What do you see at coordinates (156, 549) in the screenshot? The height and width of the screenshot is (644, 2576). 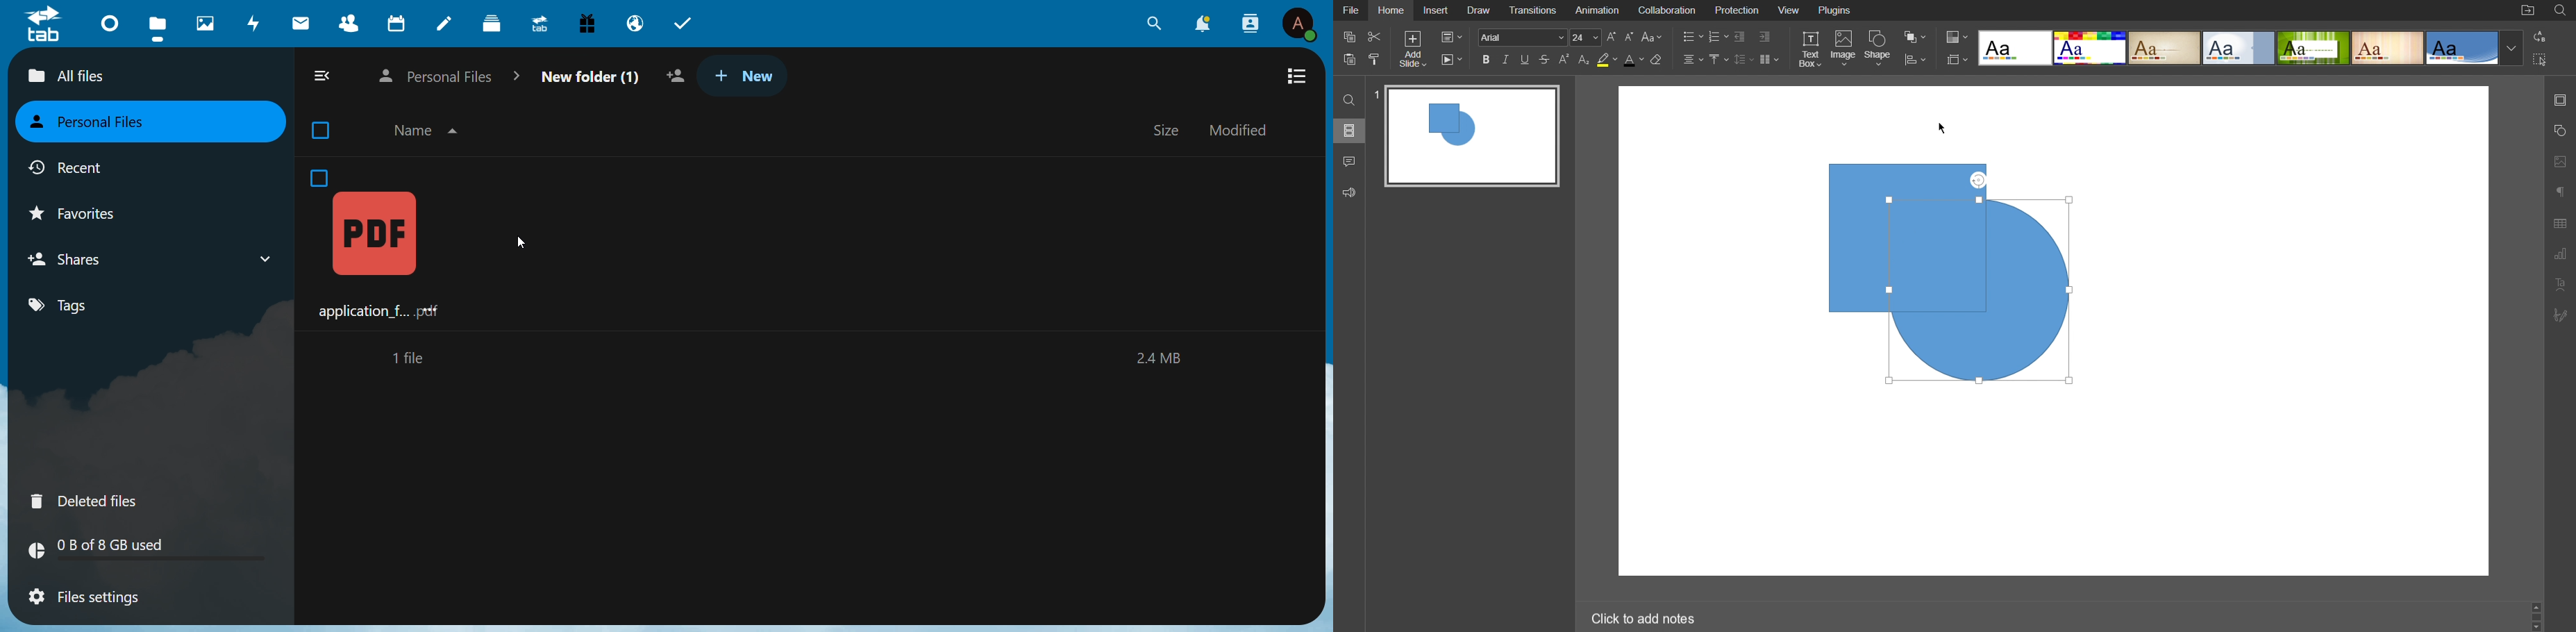 I see `memory` at bounding box center [156, 549].